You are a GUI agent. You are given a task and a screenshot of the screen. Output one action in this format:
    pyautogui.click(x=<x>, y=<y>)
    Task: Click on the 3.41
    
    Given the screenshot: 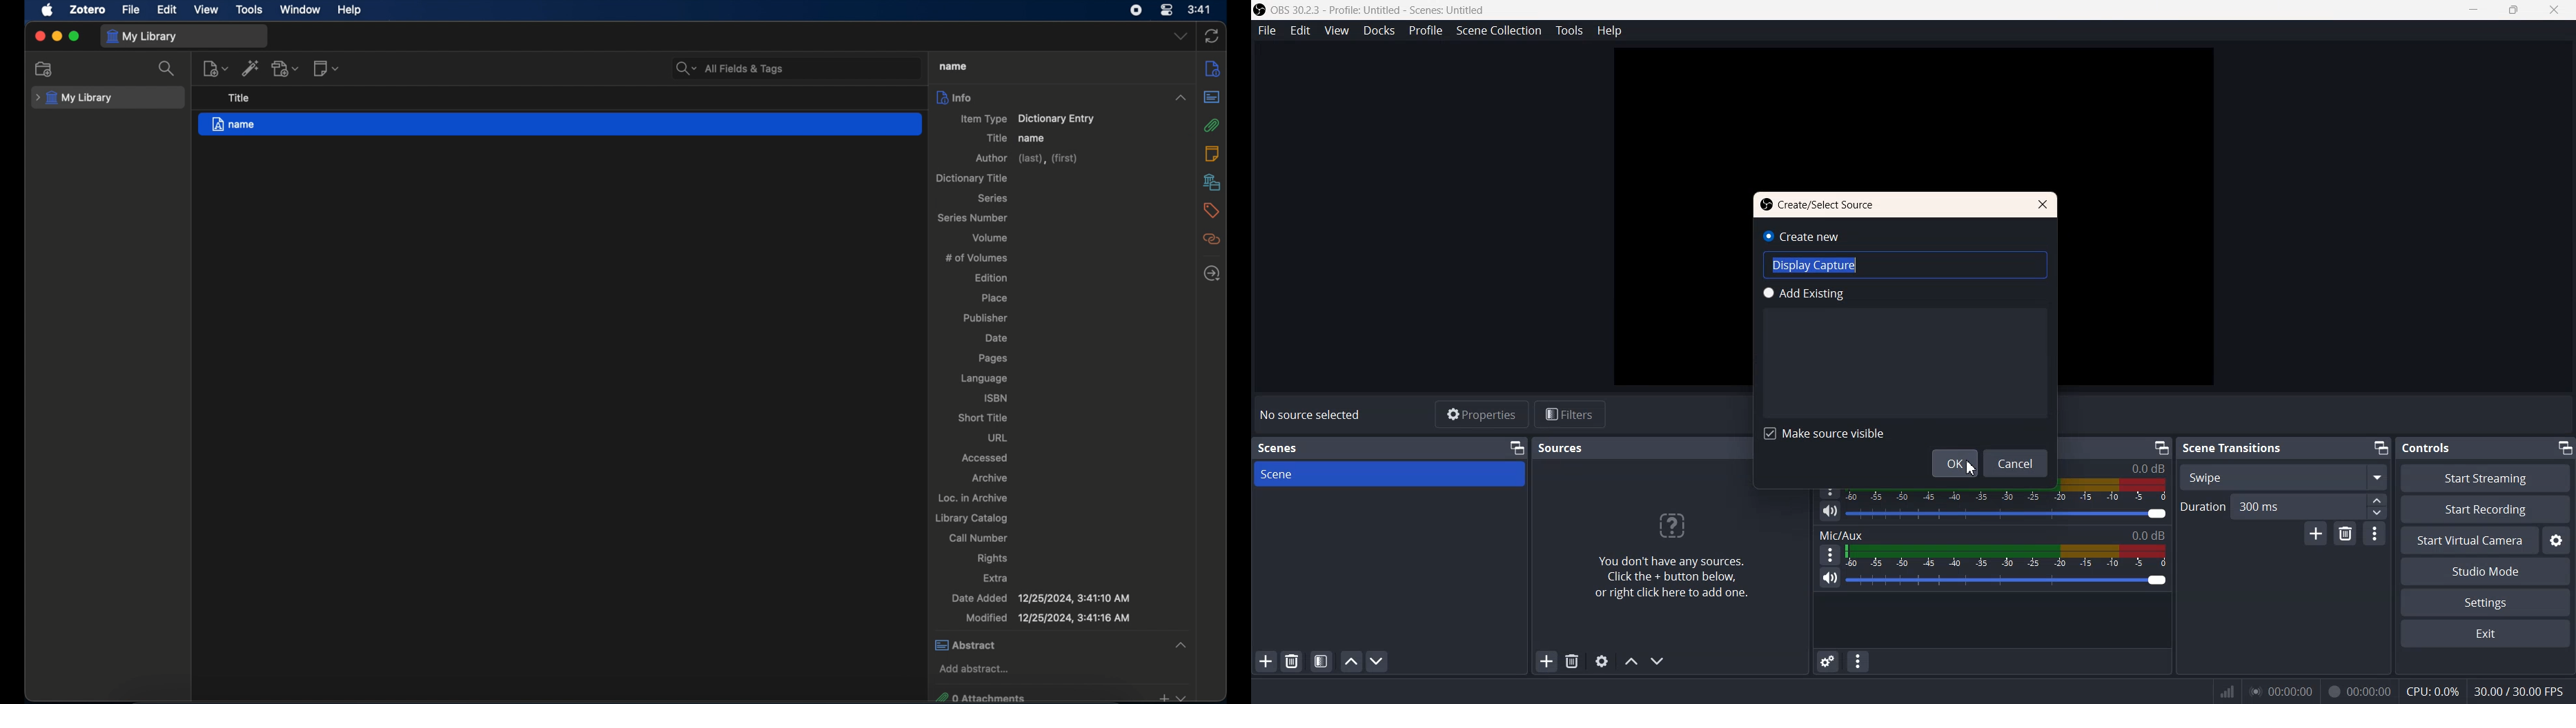 What is the action you would take?
    pyautogui.click(x=1200, y=10)
    